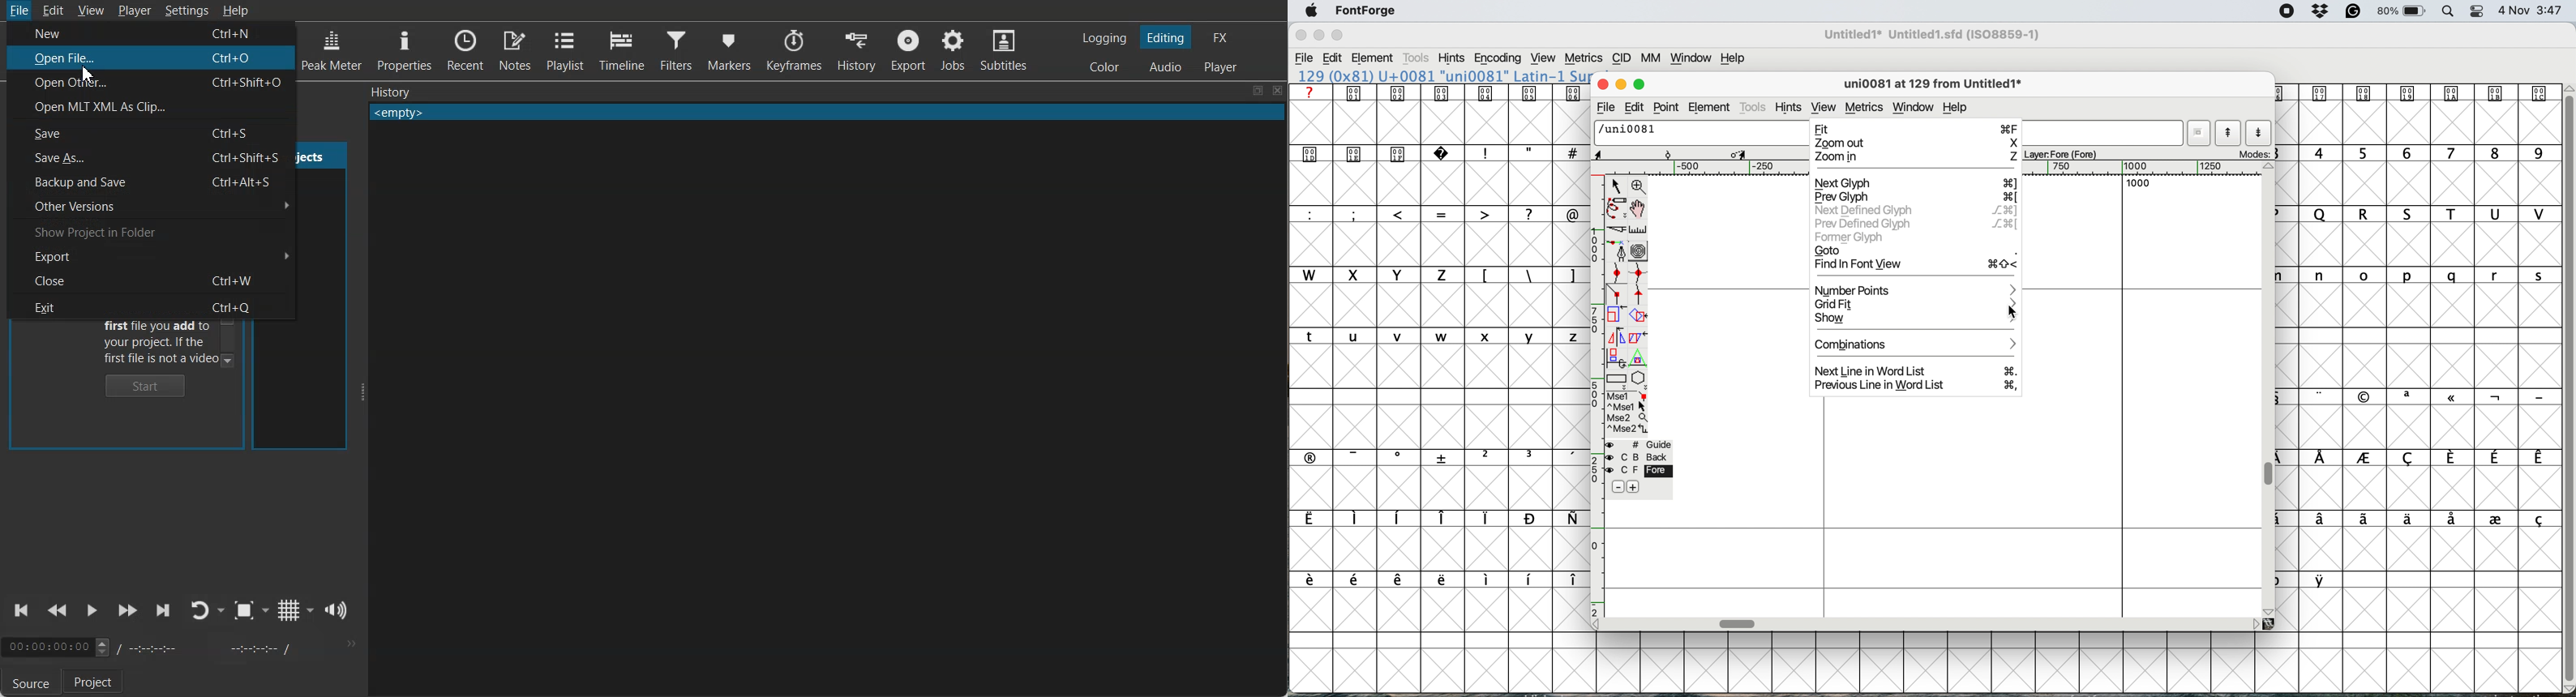 Image resolution: width=2576 pixels, height=700 pixels. I want to click on draw freehand curve, so click(1616, 207).